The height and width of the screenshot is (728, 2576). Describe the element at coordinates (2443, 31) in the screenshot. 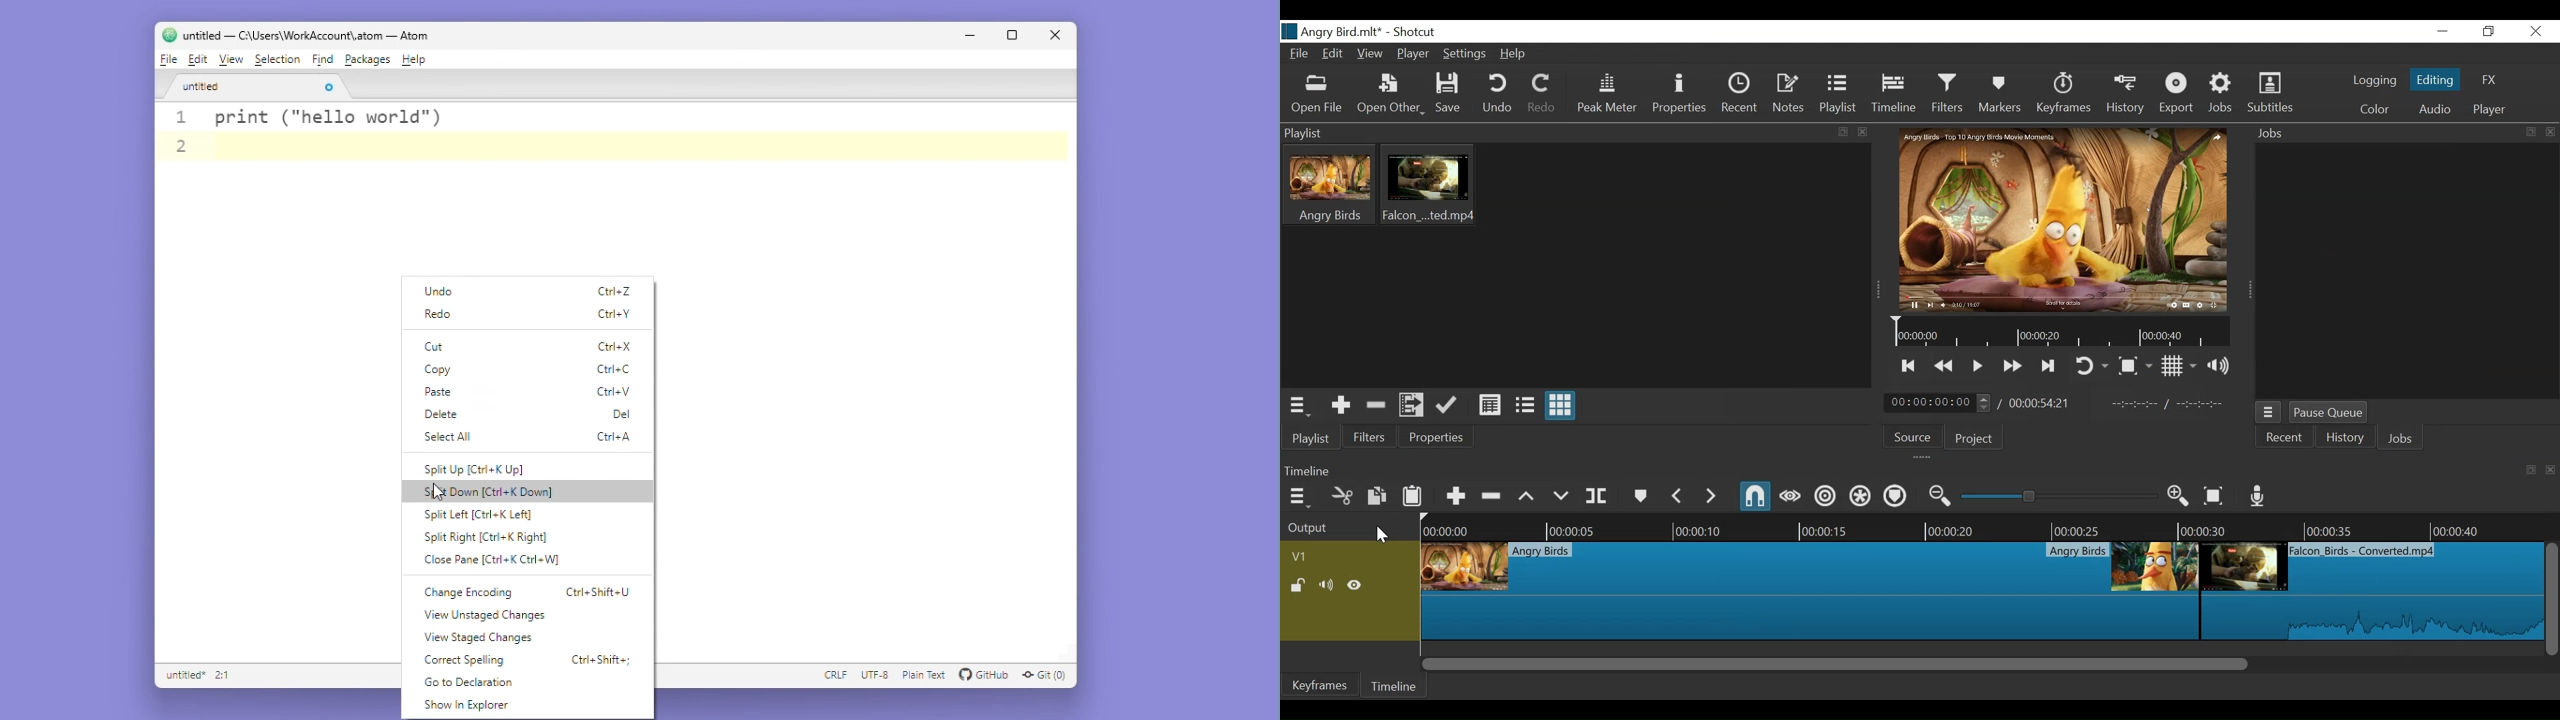

I see `minimize` at that location.